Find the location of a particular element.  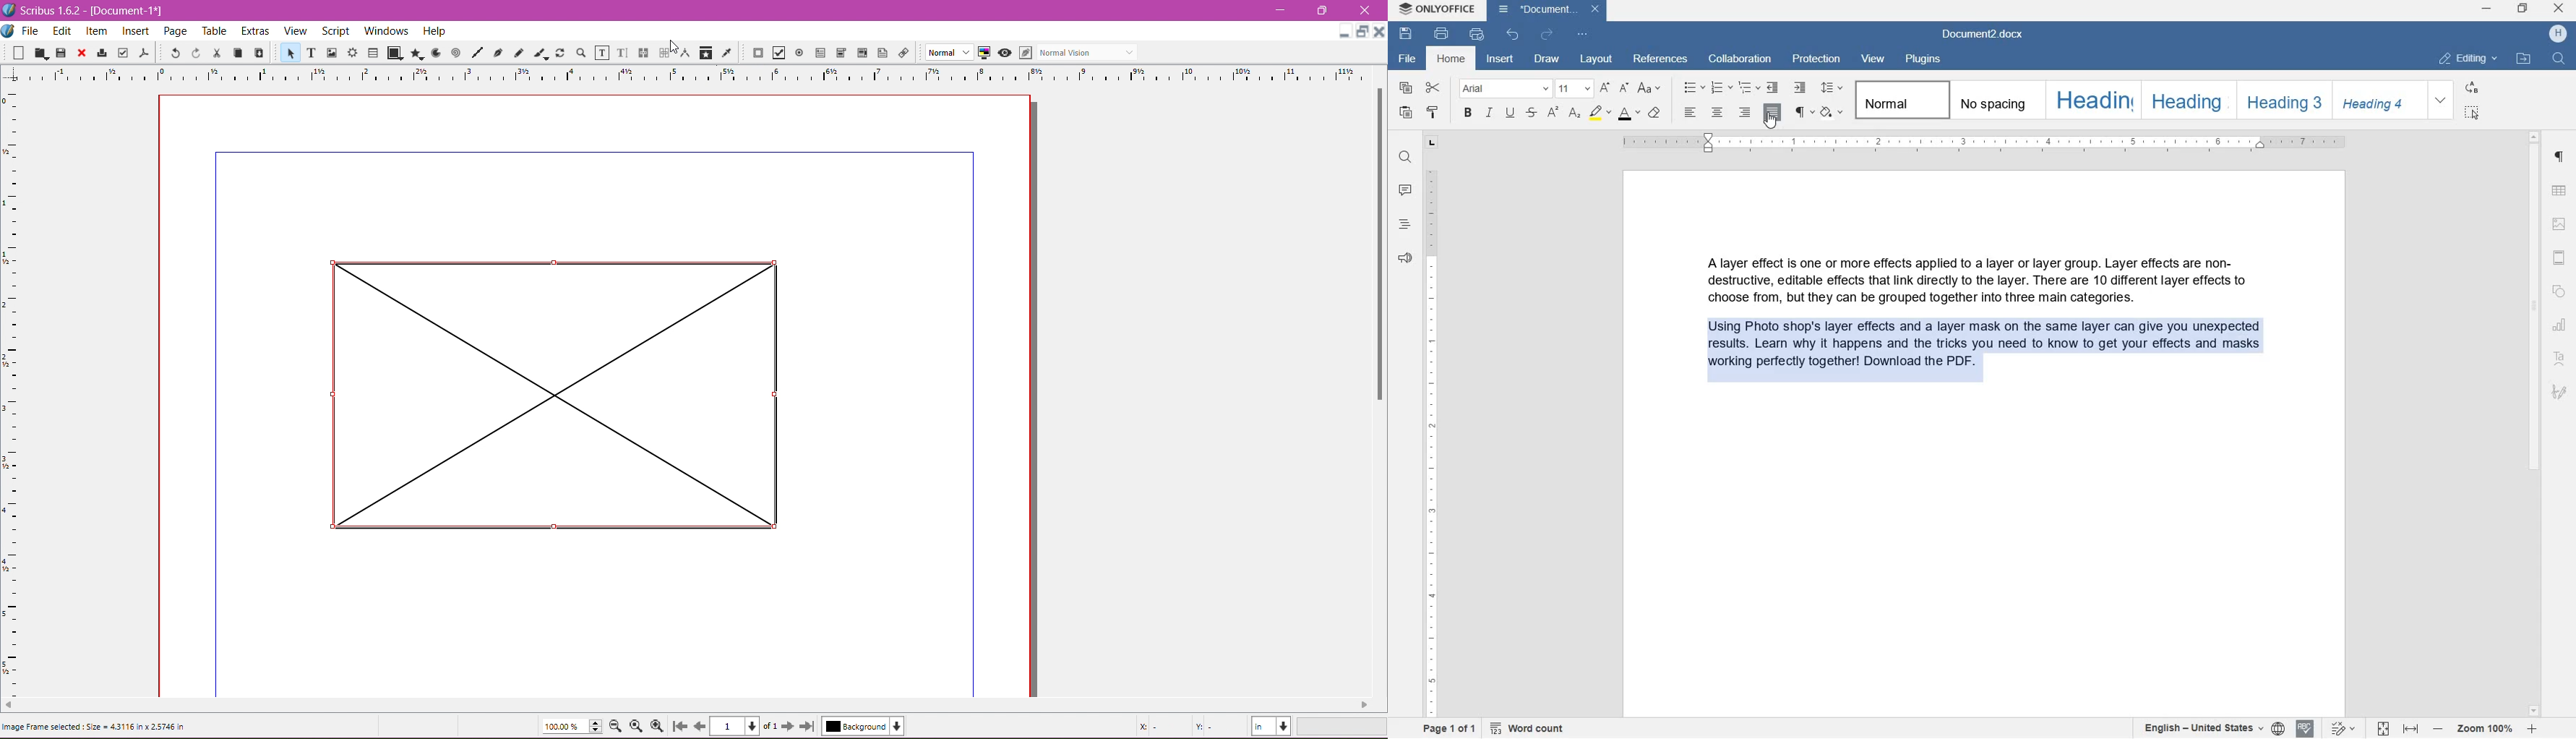

Select the current unit is located at coordinates (1271, 727).